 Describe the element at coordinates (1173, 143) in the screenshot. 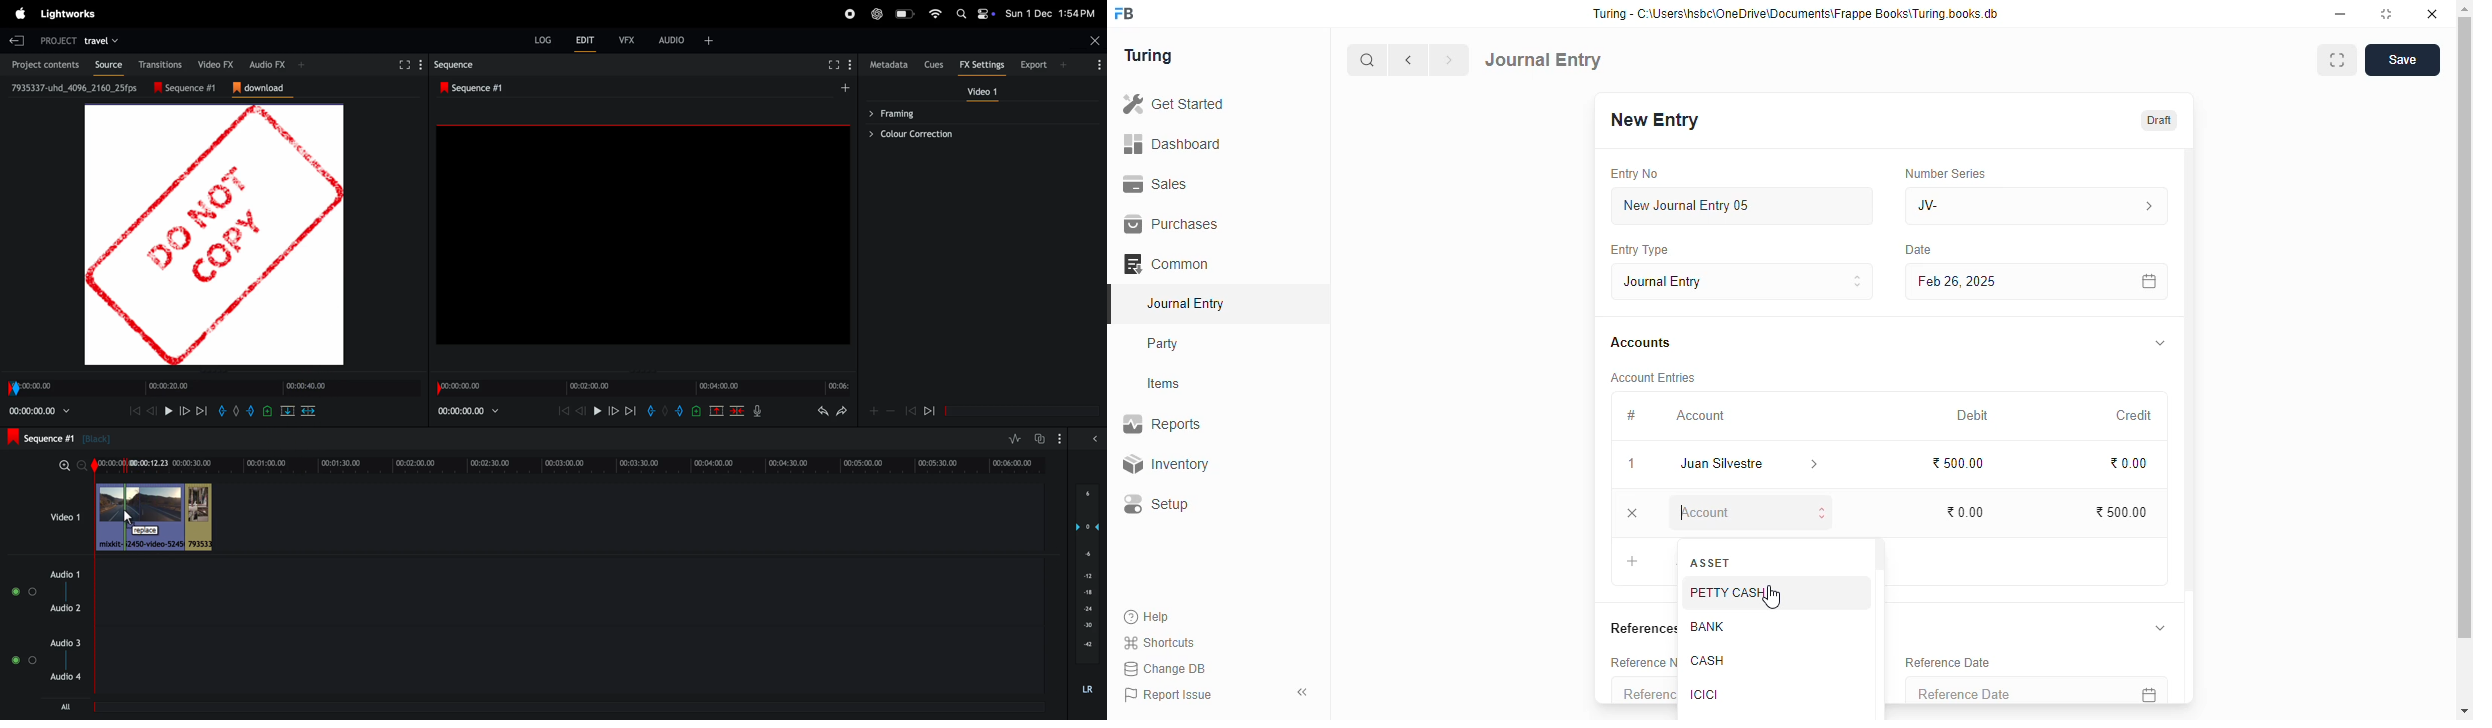

I see `dashboard` at that location.